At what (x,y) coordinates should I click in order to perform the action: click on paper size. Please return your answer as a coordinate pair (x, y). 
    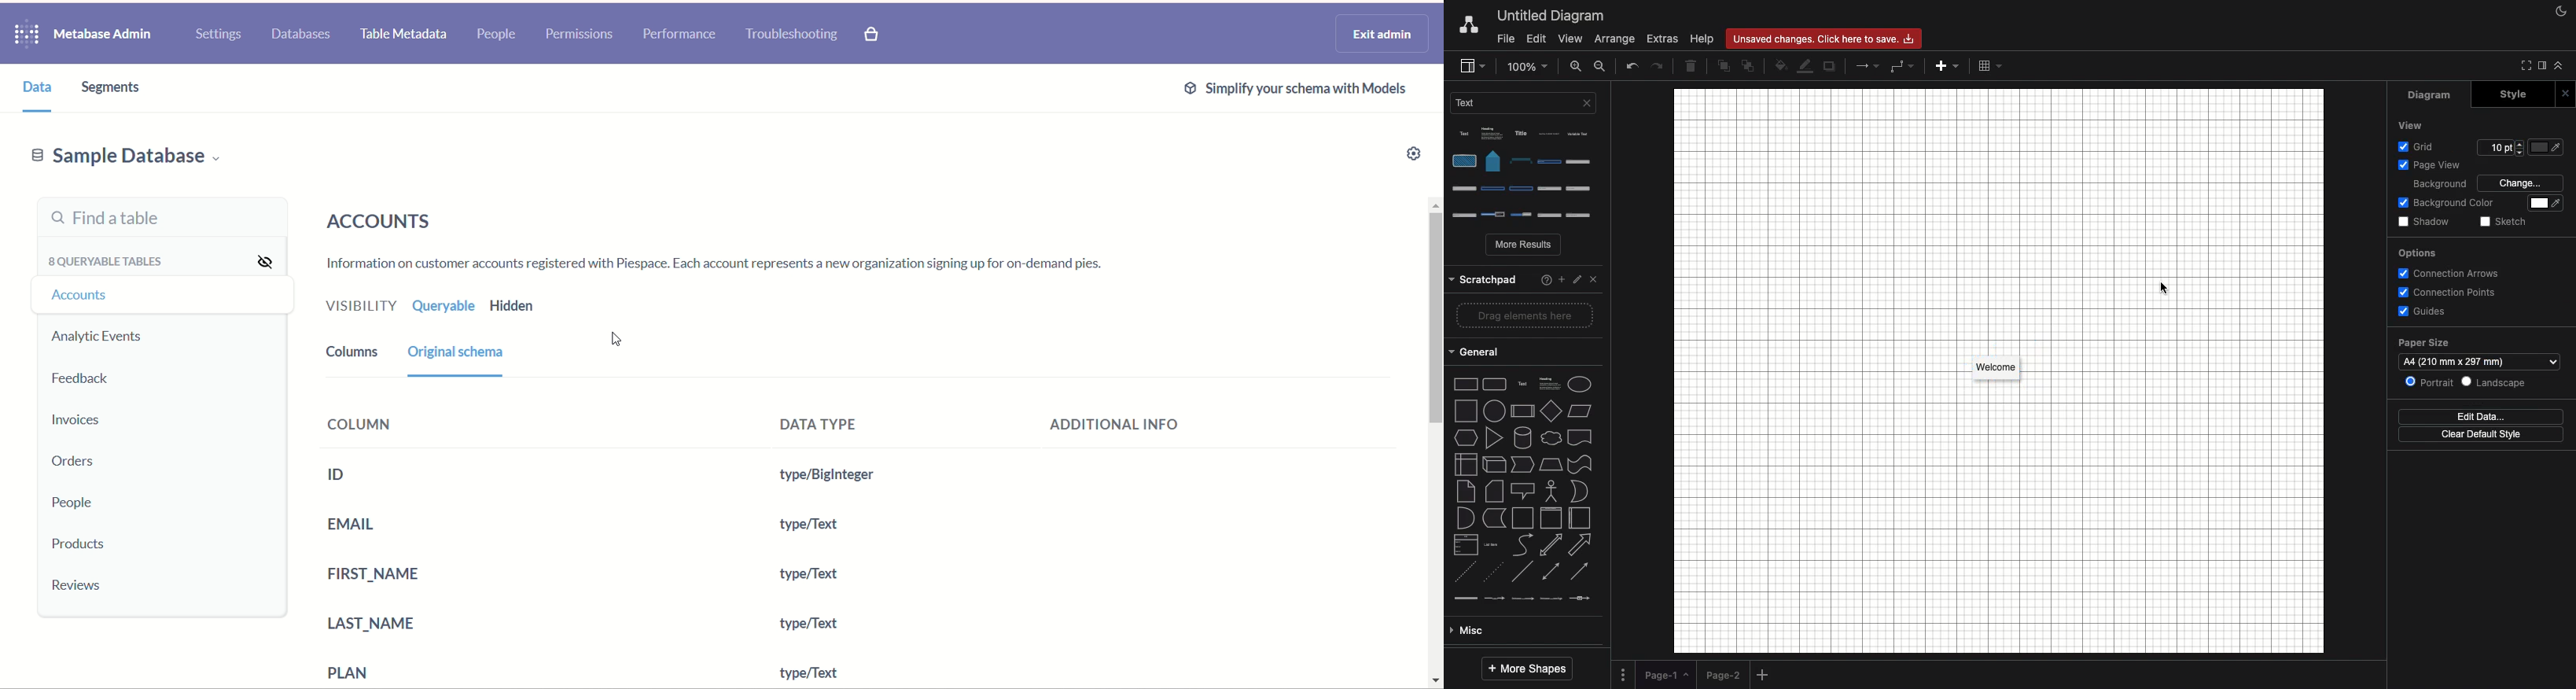
    Looking at the image, I should click on (2428, 342).